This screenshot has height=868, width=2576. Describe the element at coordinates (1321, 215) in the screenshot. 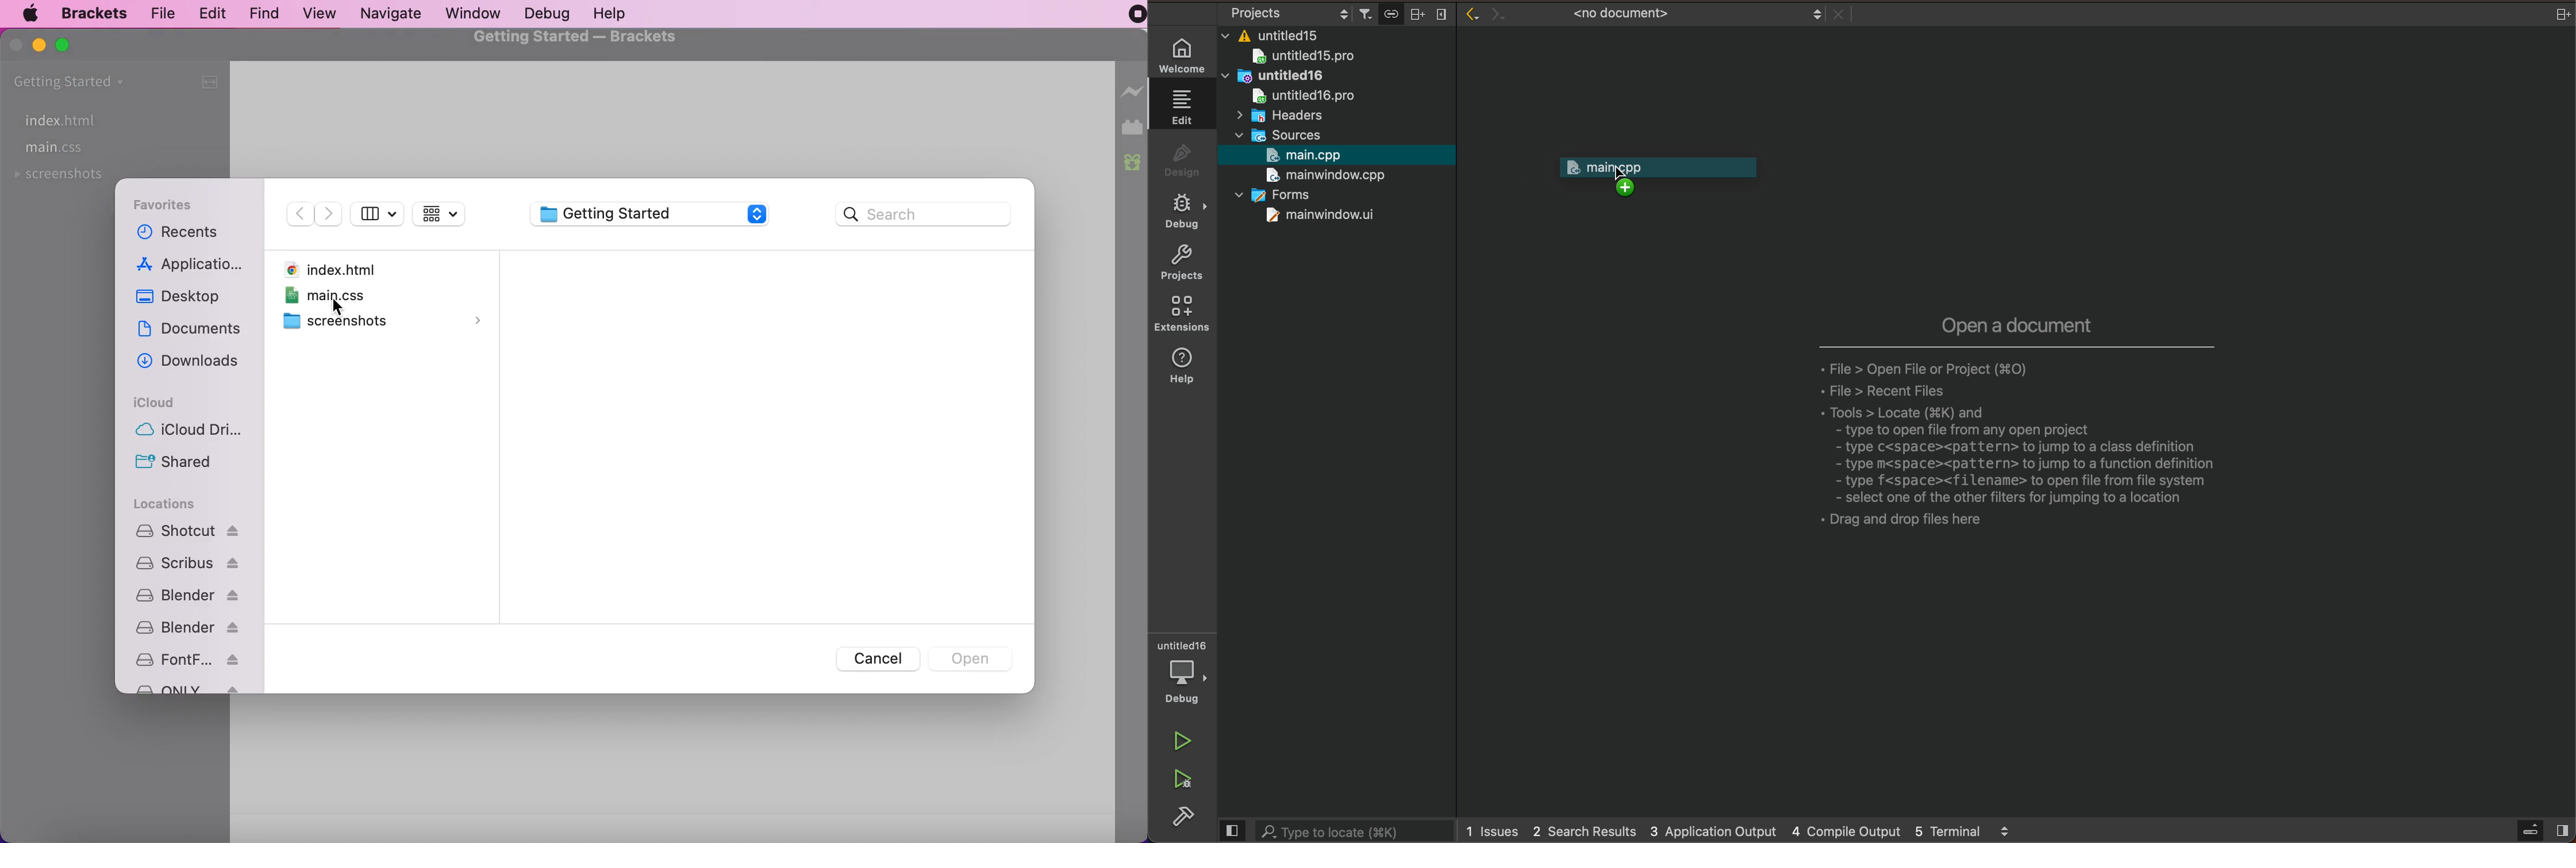

I see `mainwindow` at that location.